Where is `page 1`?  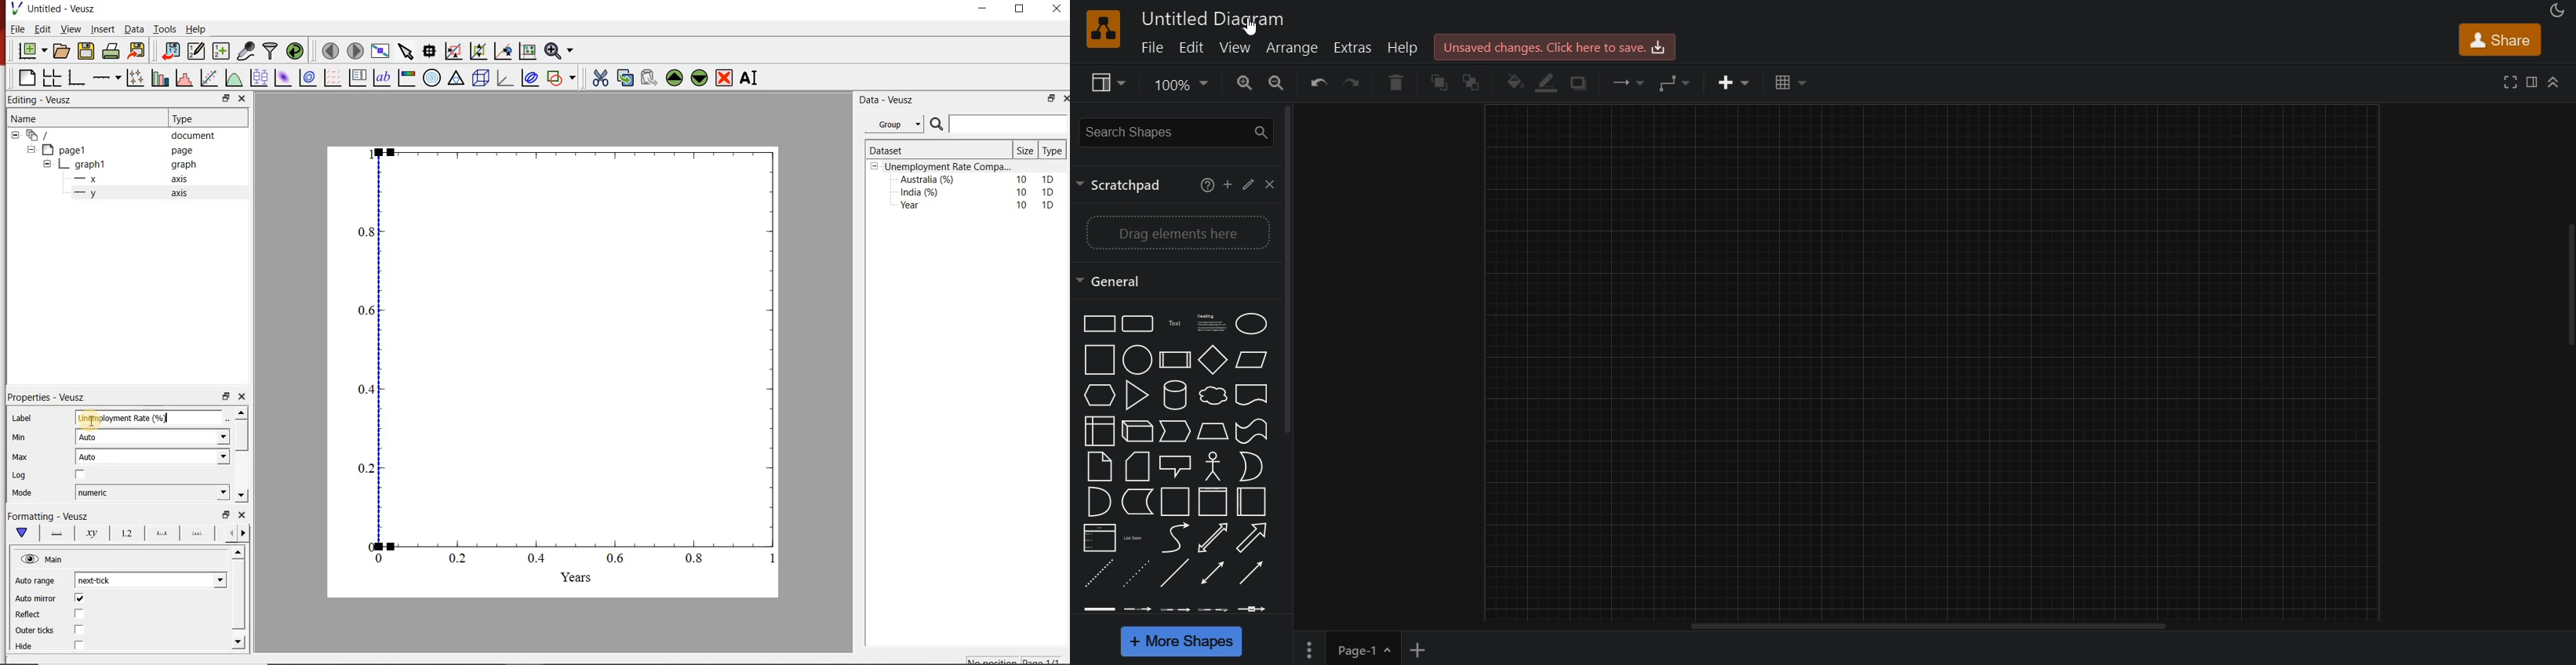 page 1 is located at coordinates (1363, 649).